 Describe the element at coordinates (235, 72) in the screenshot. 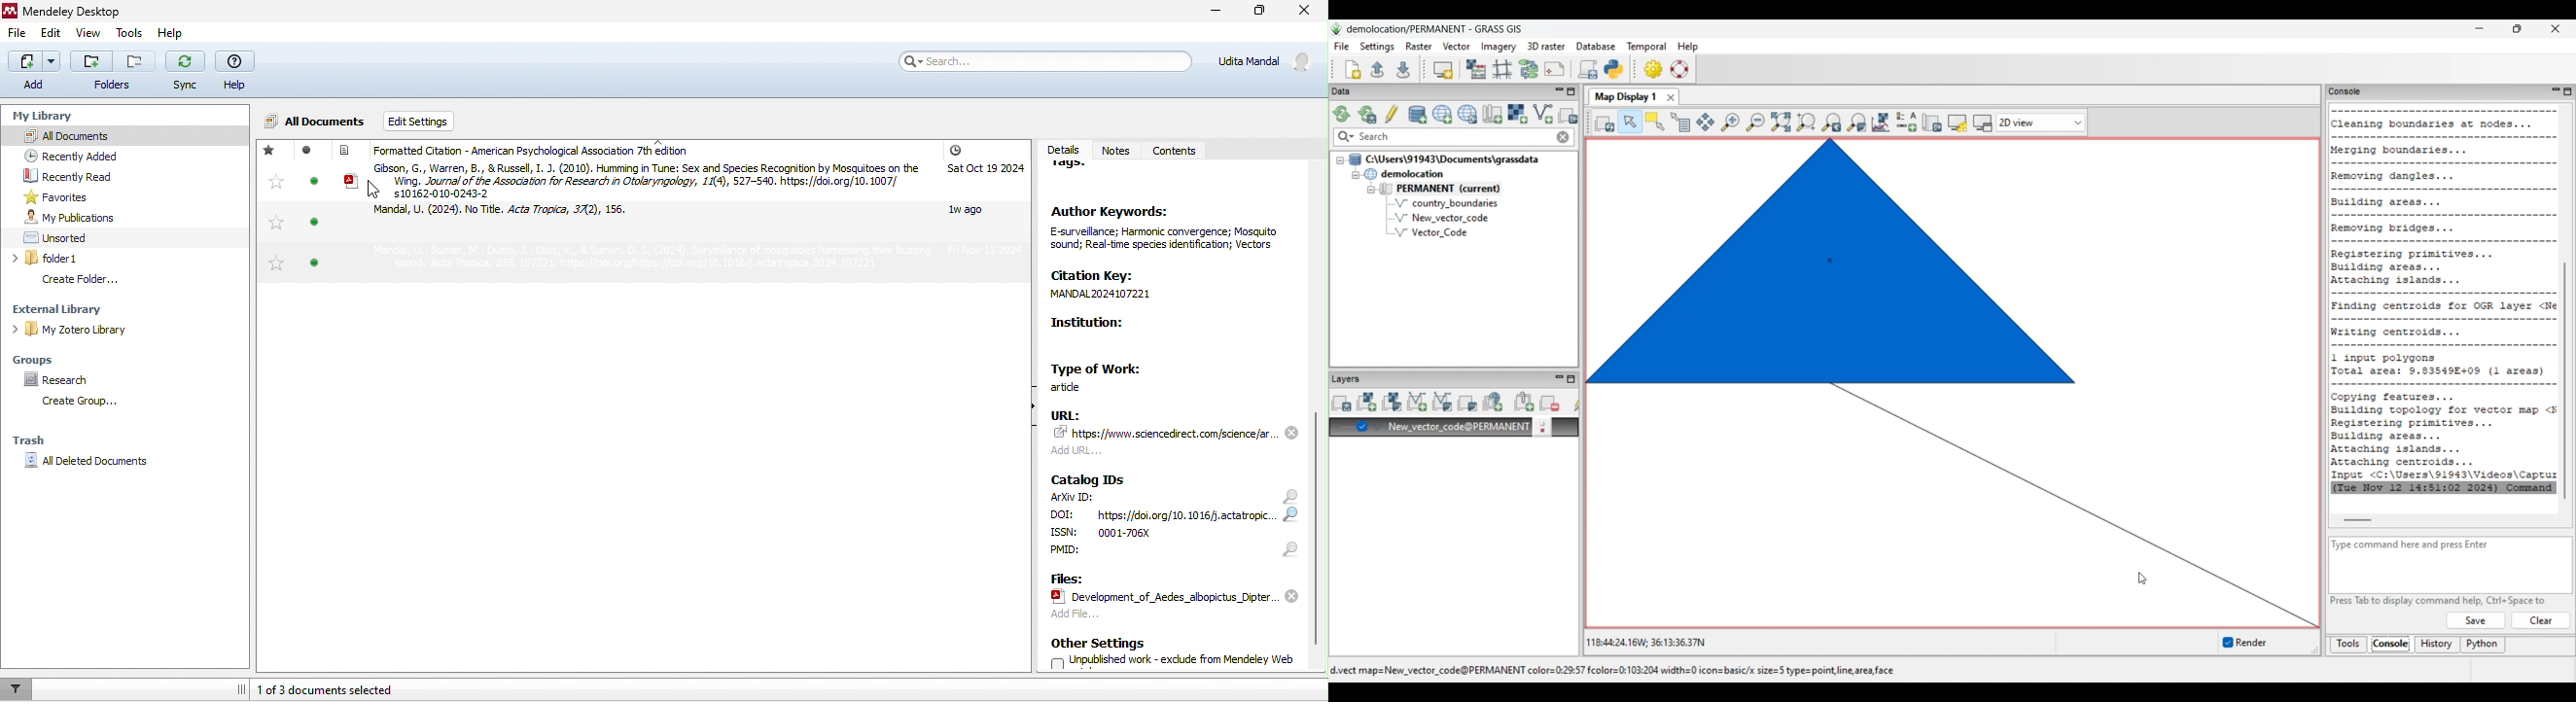

I see `help` at that location.